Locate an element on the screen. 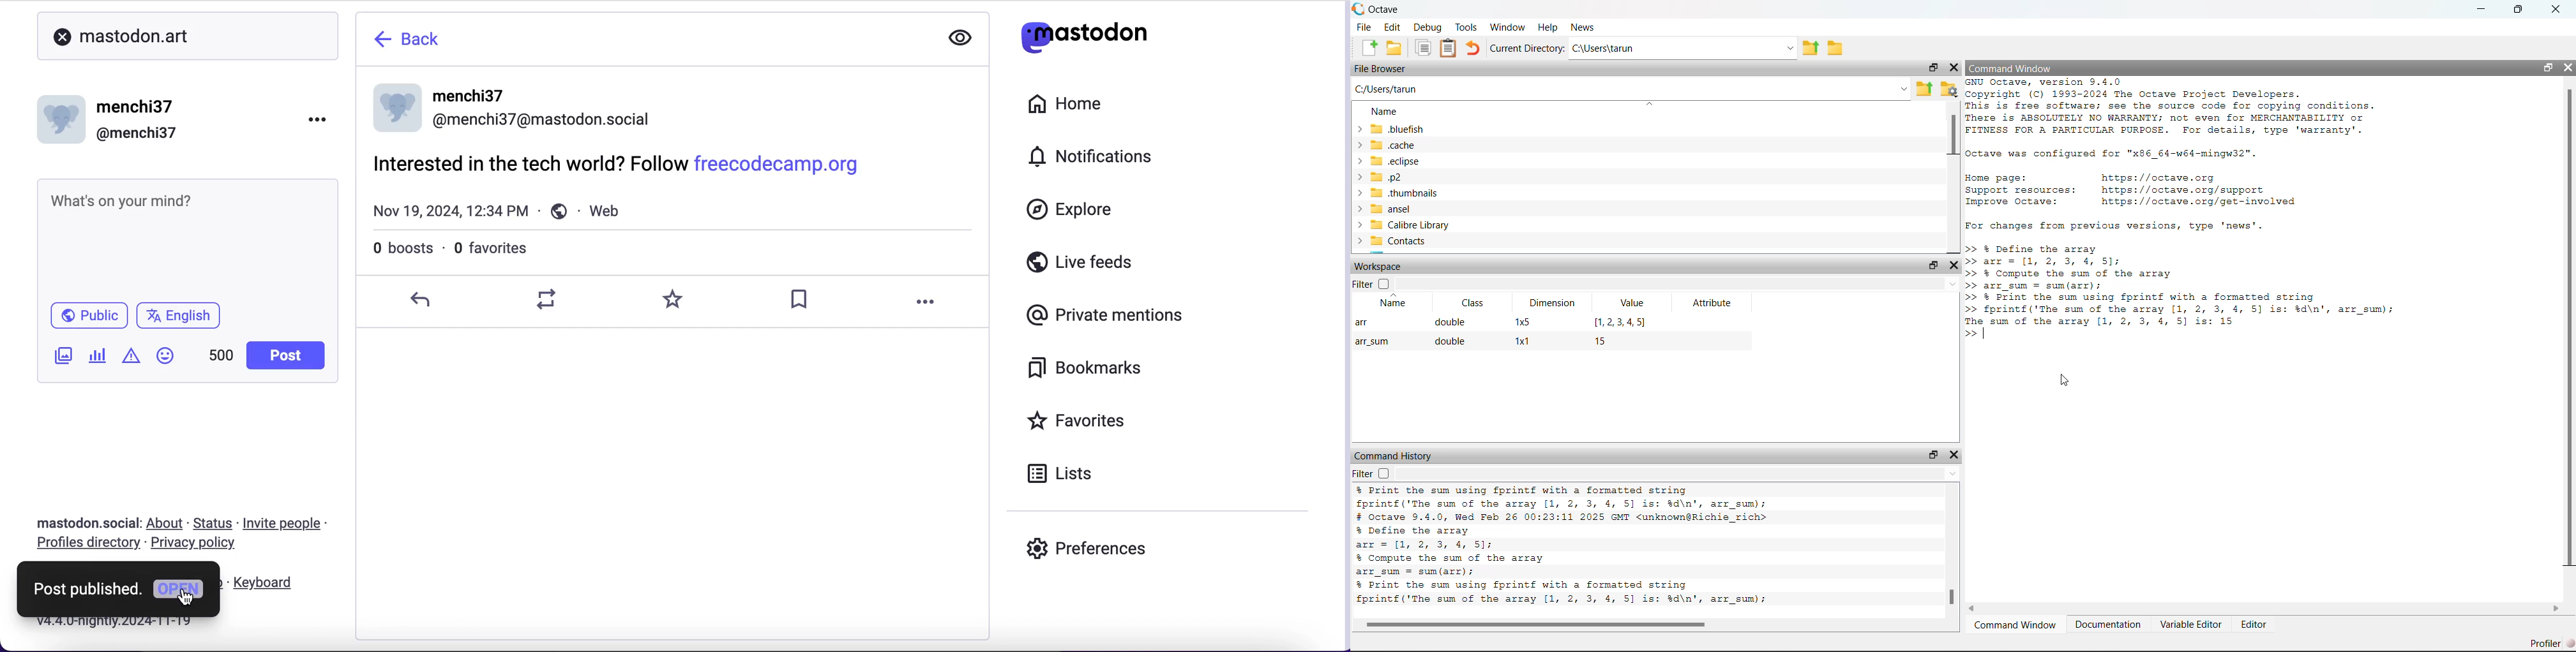  english is located at coordinates (177, 315).